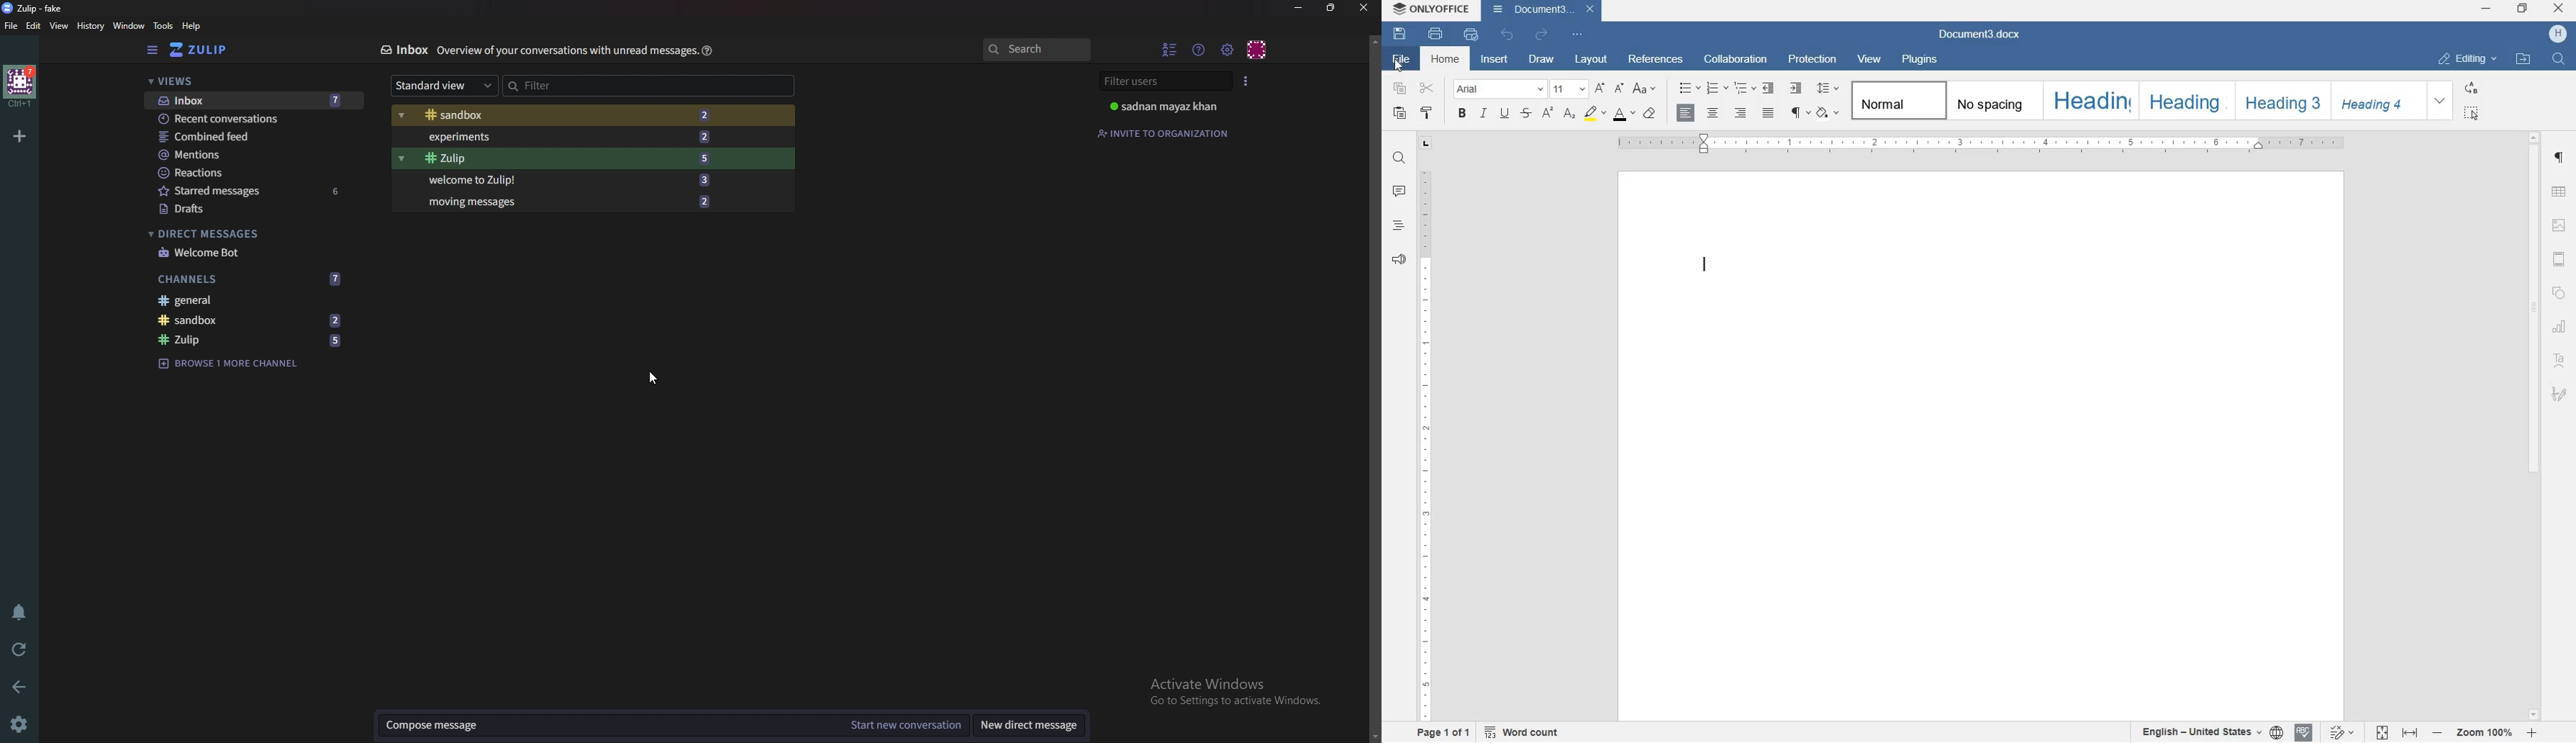  I want to click on welcome bot, so click(248, 252).